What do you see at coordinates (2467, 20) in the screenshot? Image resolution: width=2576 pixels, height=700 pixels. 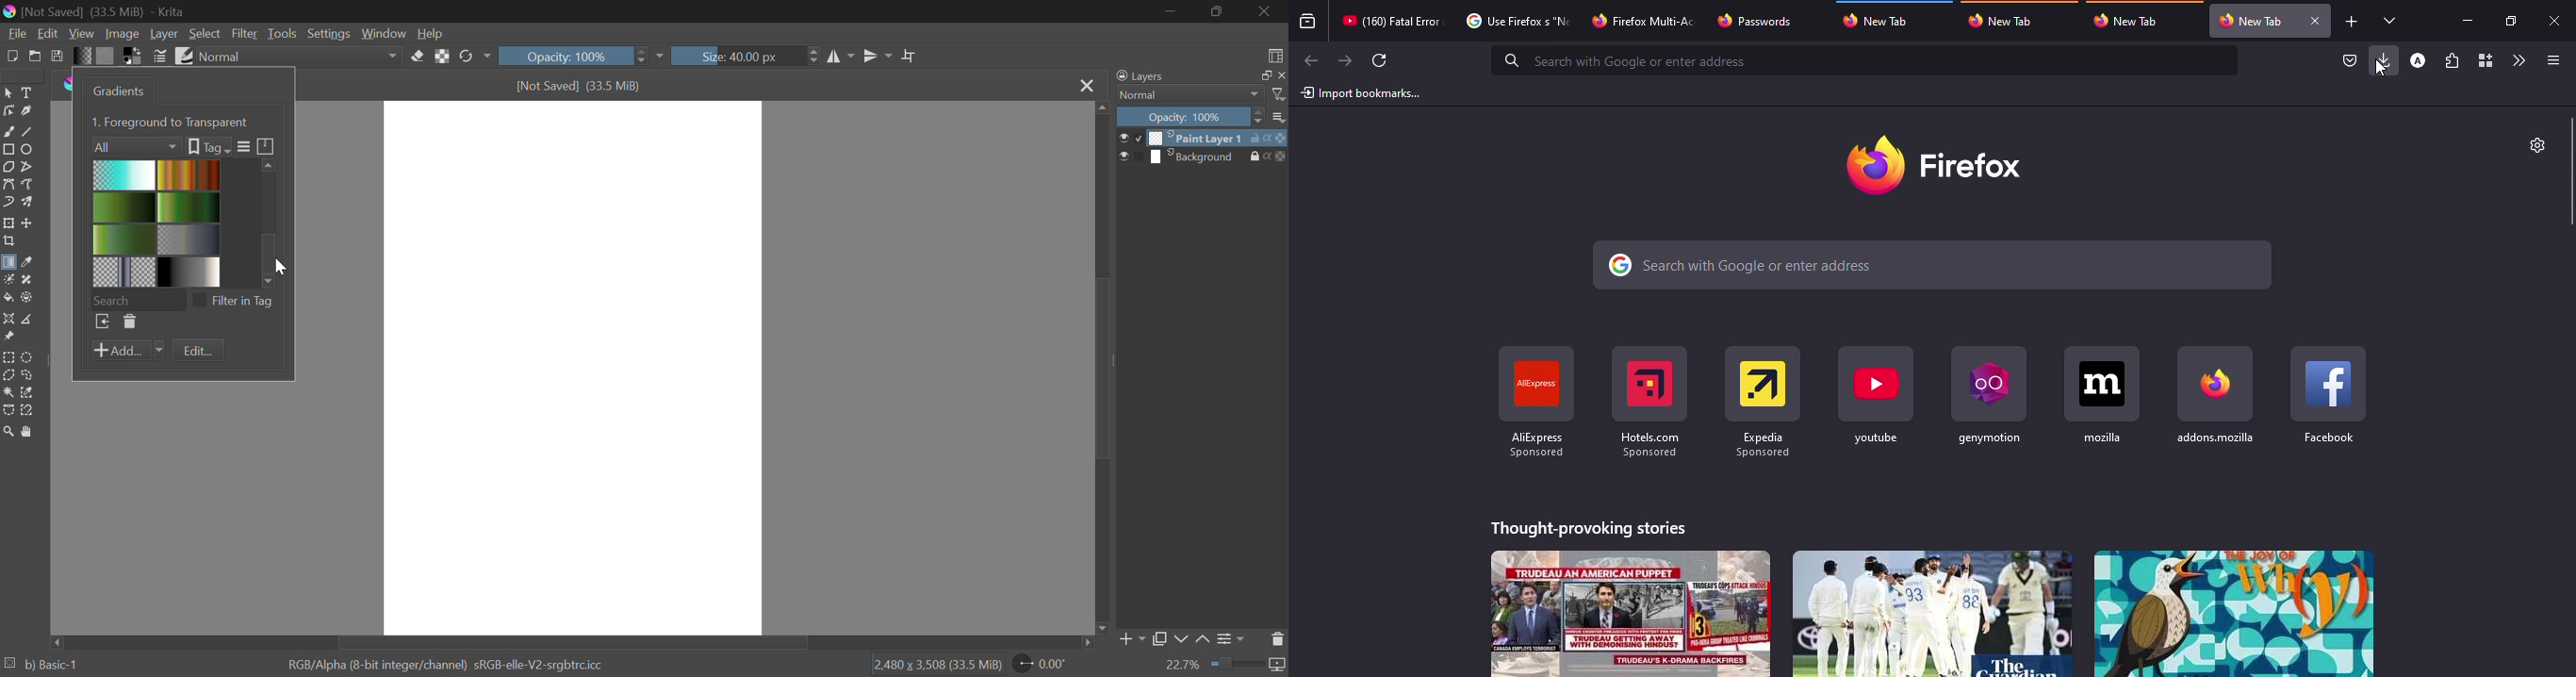 I see `minimize` at bounding box center [2467, 20].